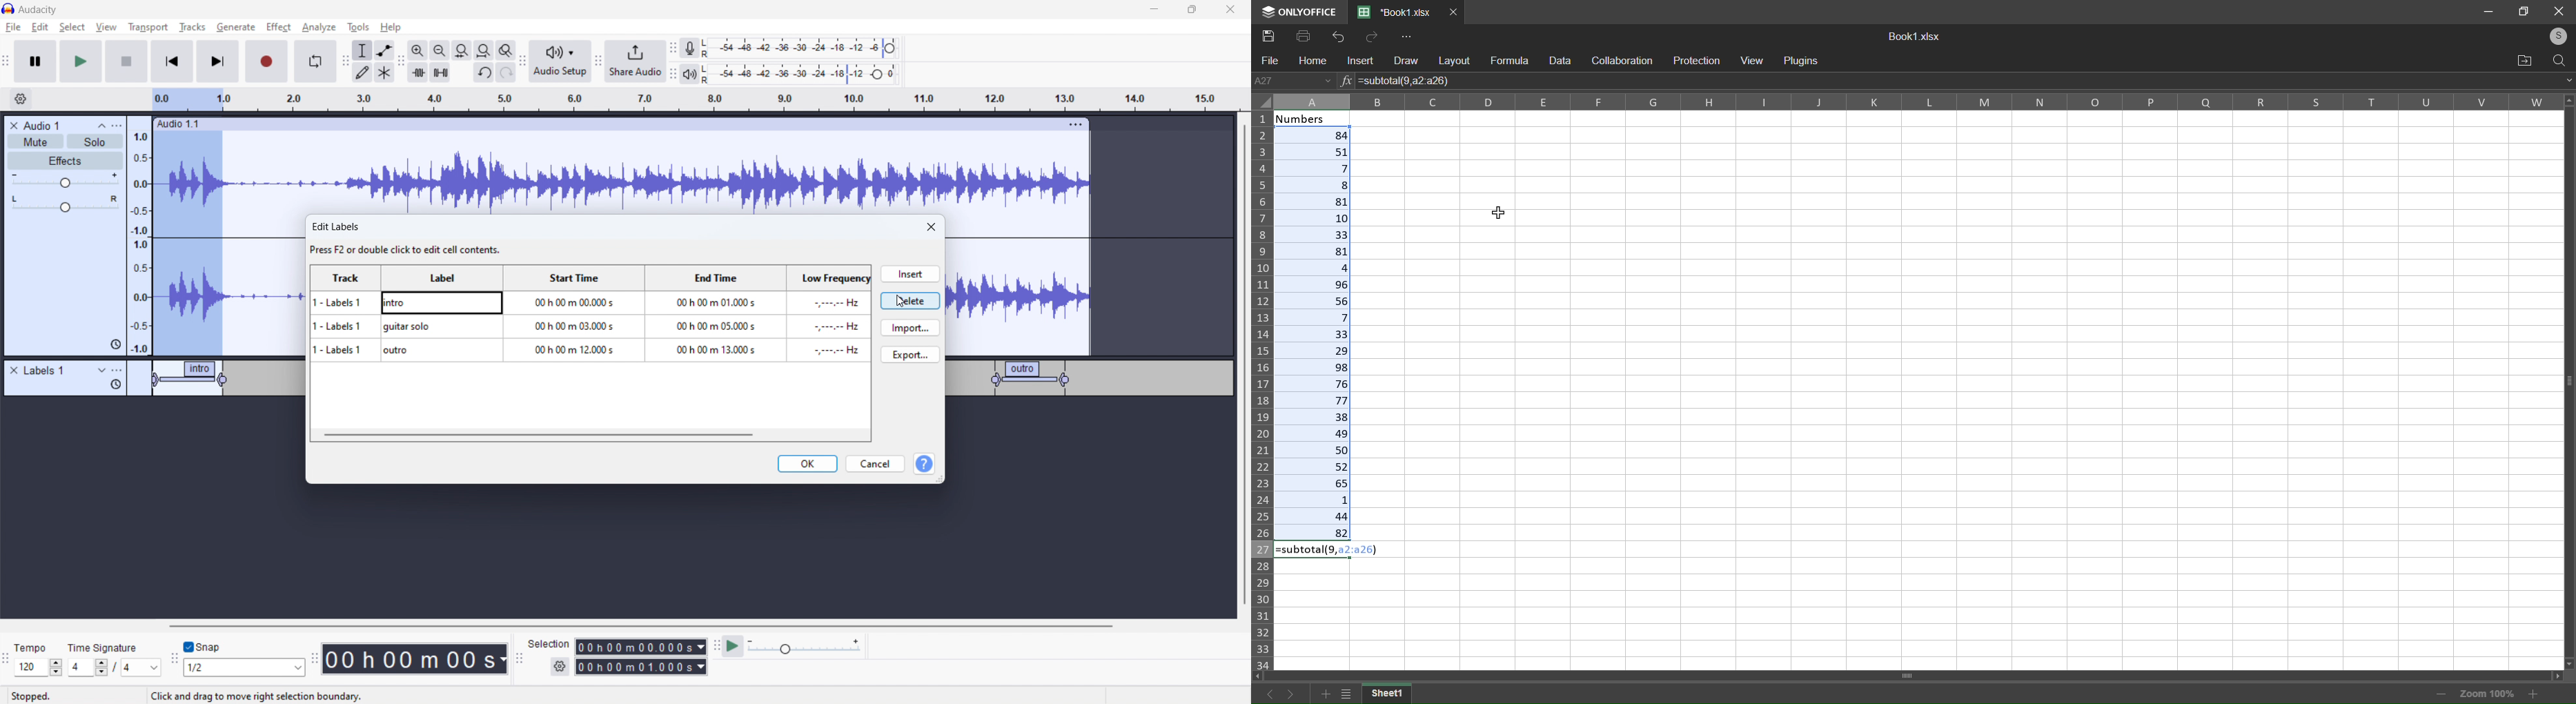  What do you see at coordinates (1230, 10) in the screenshot?
I see `close` at bounding box center [1230, 10].